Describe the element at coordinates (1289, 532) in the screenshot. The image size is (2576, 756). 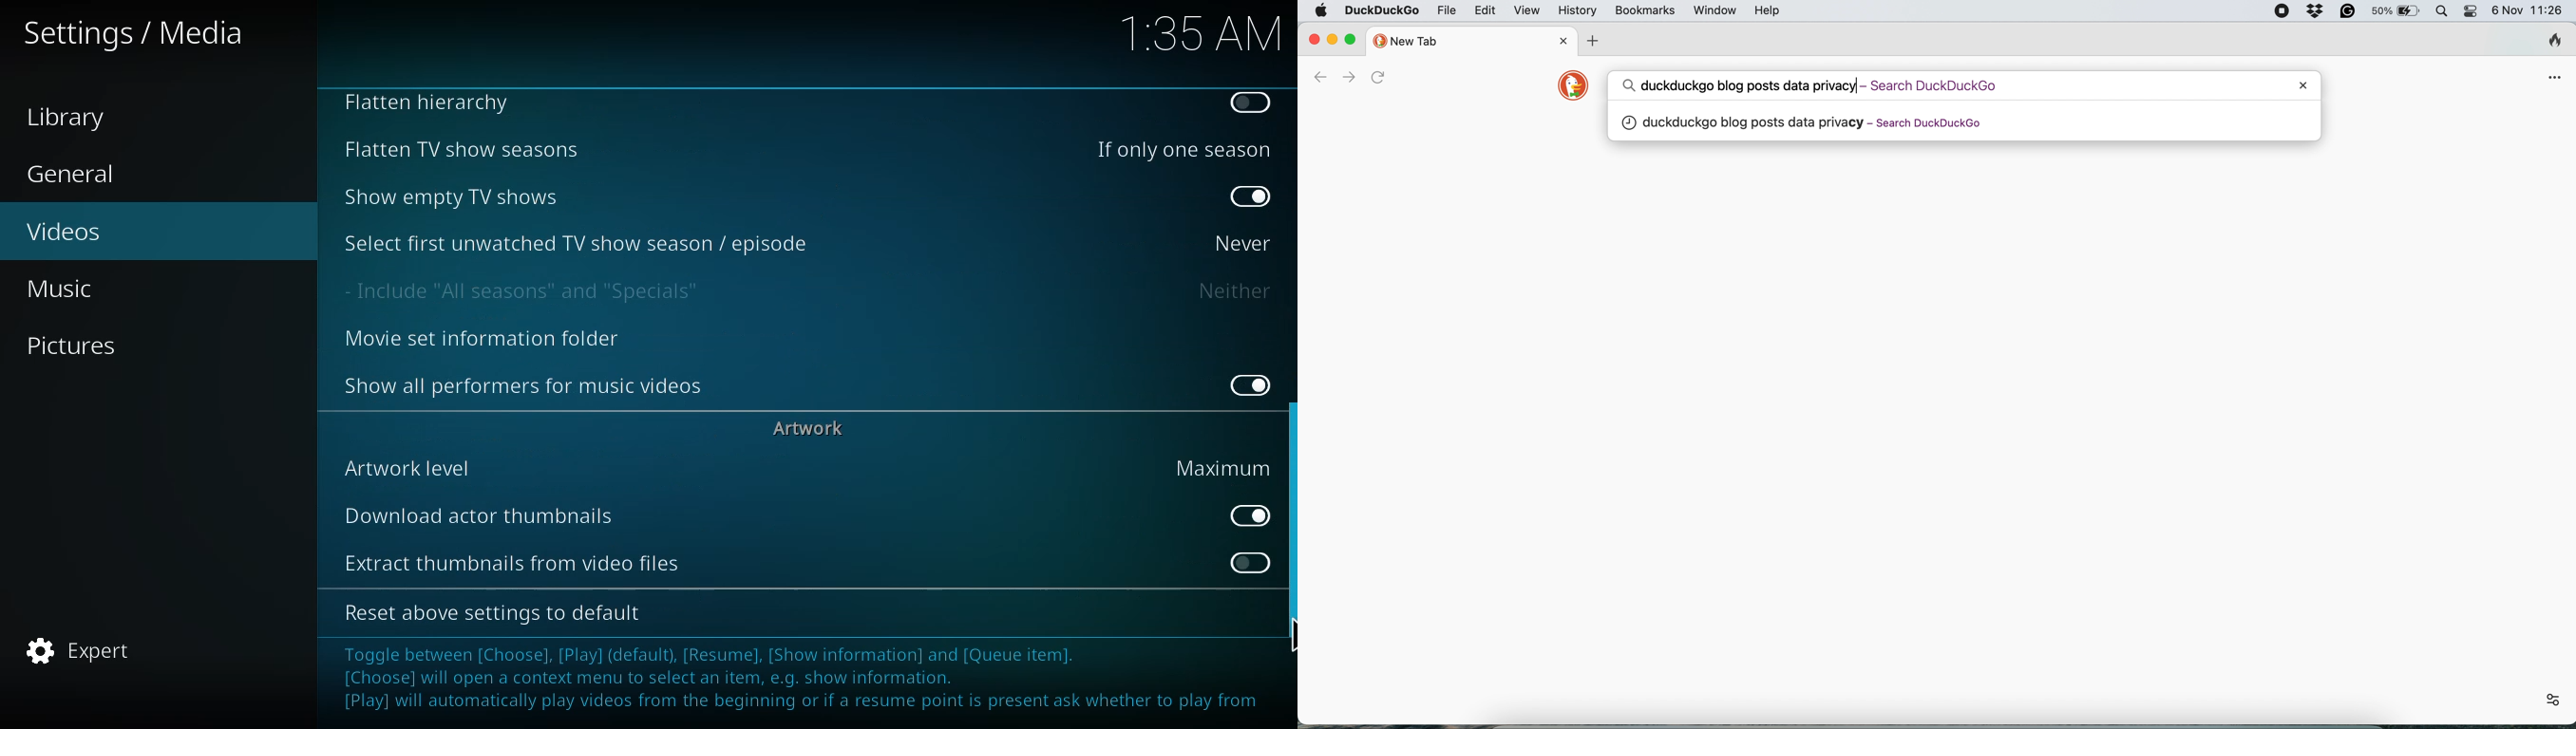
I see `scrollbar` at that location.